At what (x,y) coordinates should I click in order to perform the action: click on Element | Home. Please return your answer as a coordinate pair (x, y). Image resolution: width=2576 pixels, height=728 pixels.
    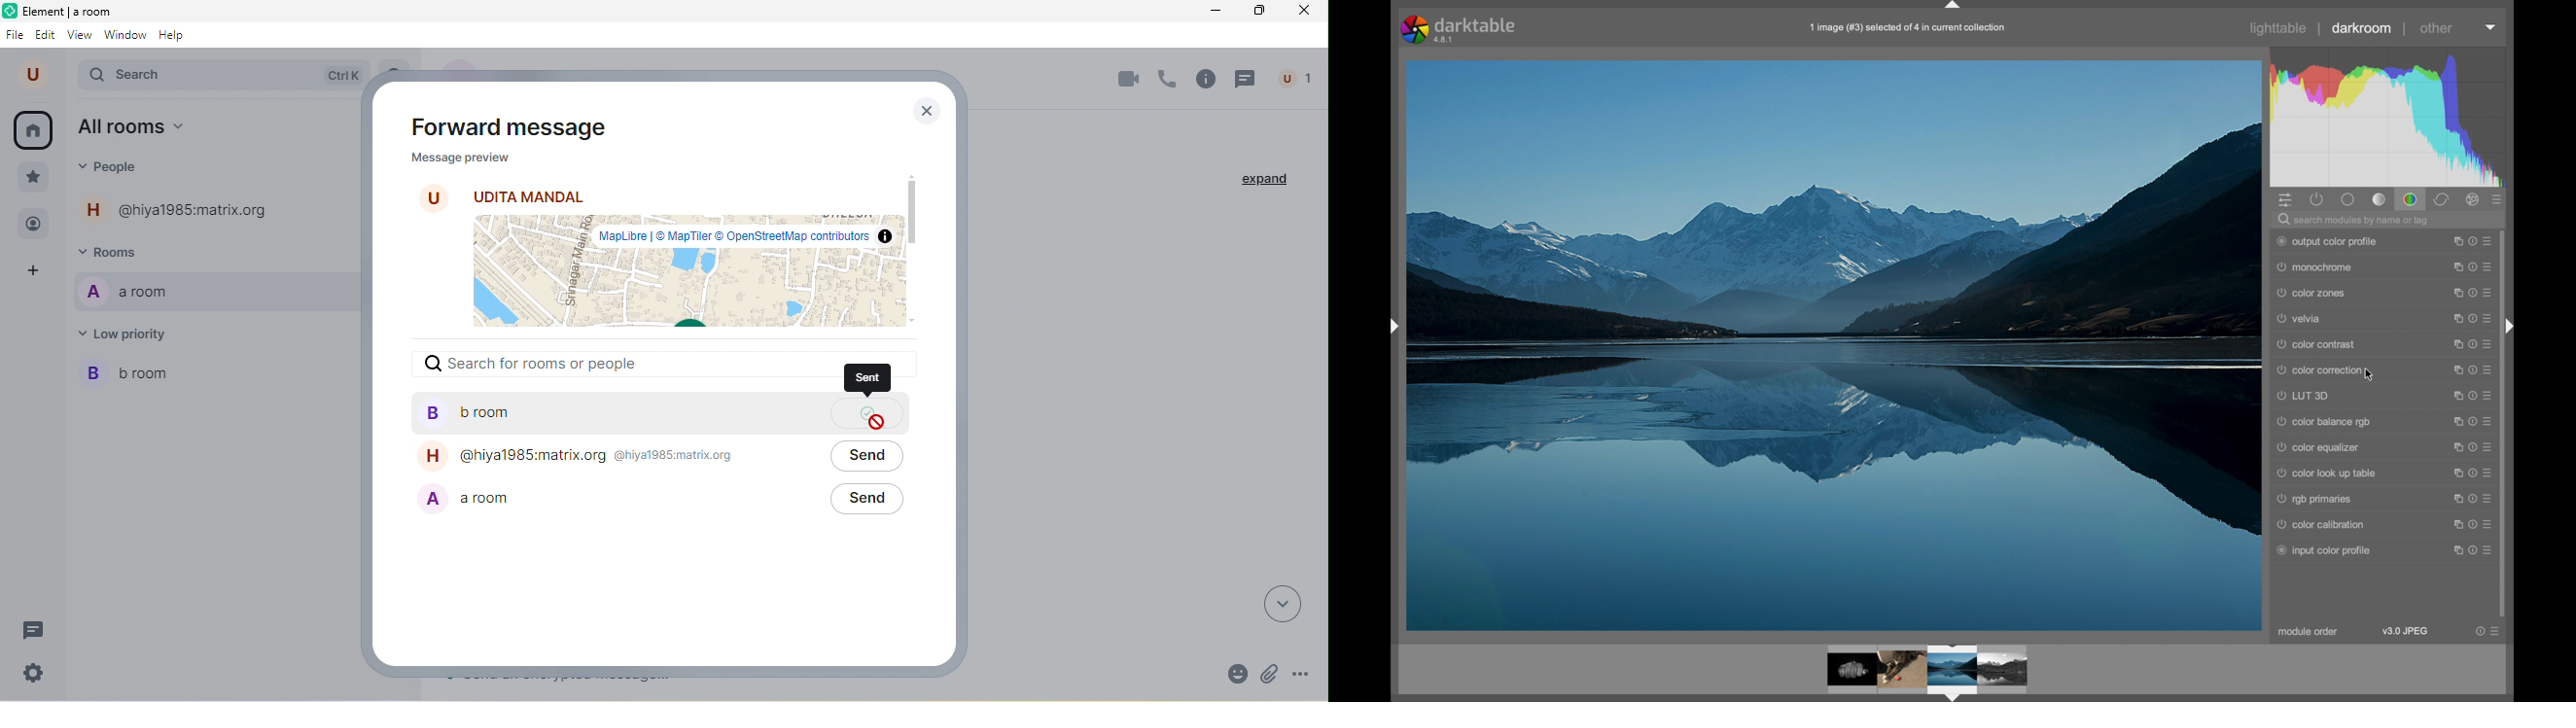
    Looking at the image, I should click on (70, 11).